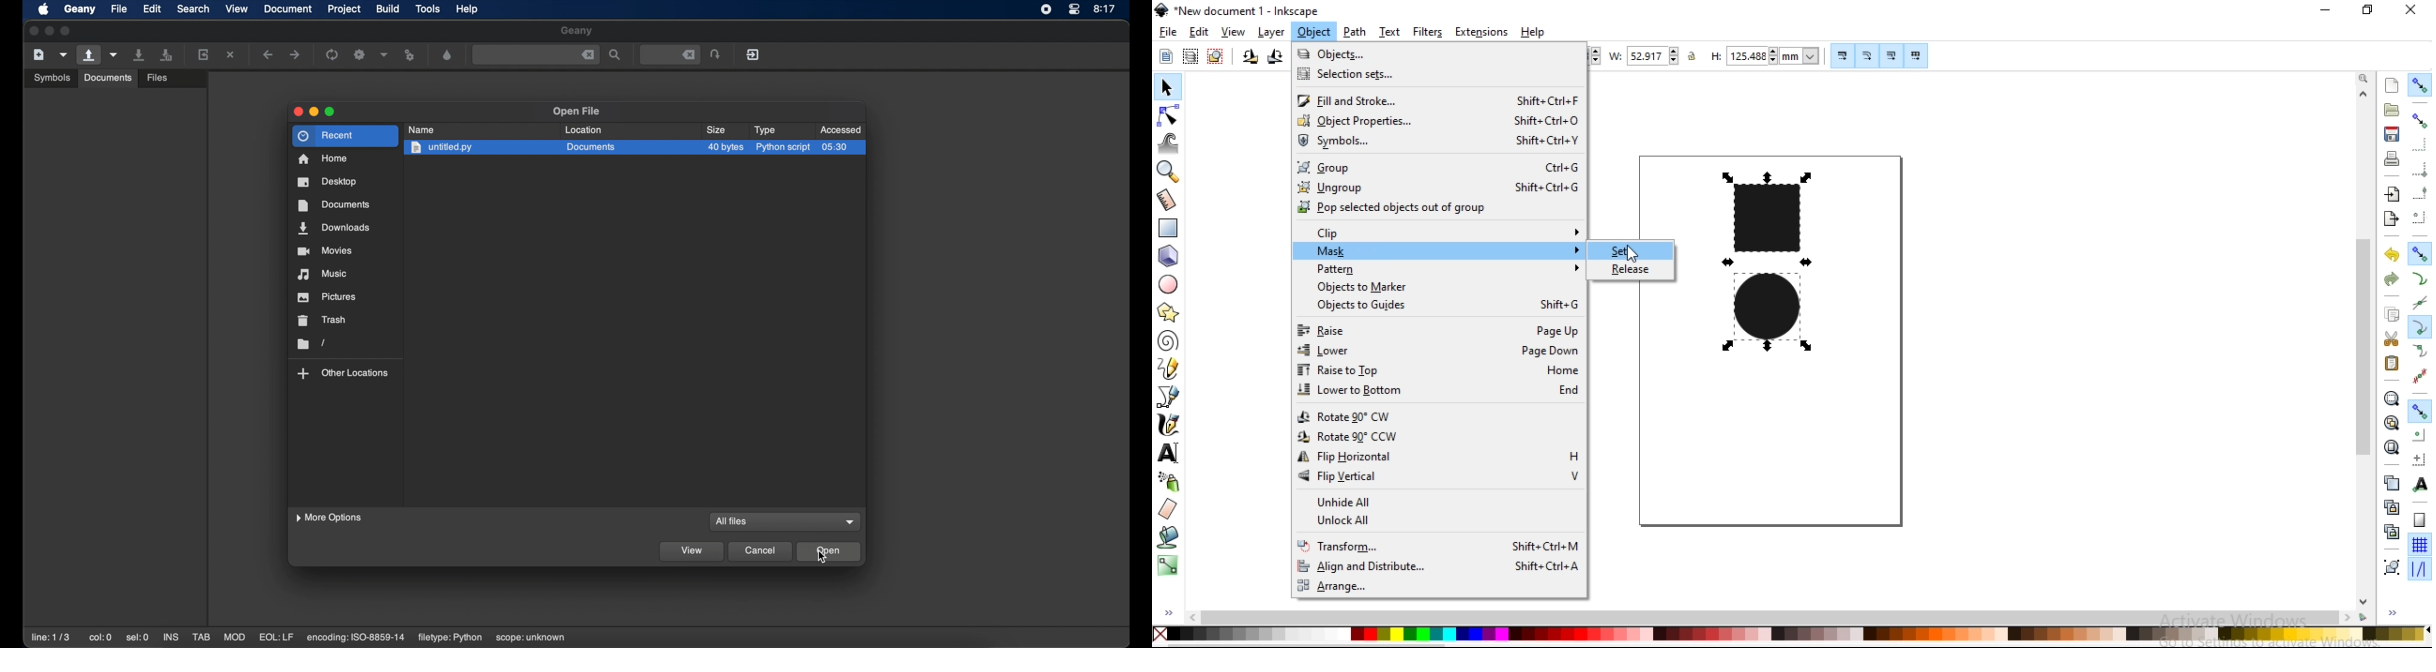 The width and height of the screenshot is (2436, 672). I want to click on files, so click(157, 79).